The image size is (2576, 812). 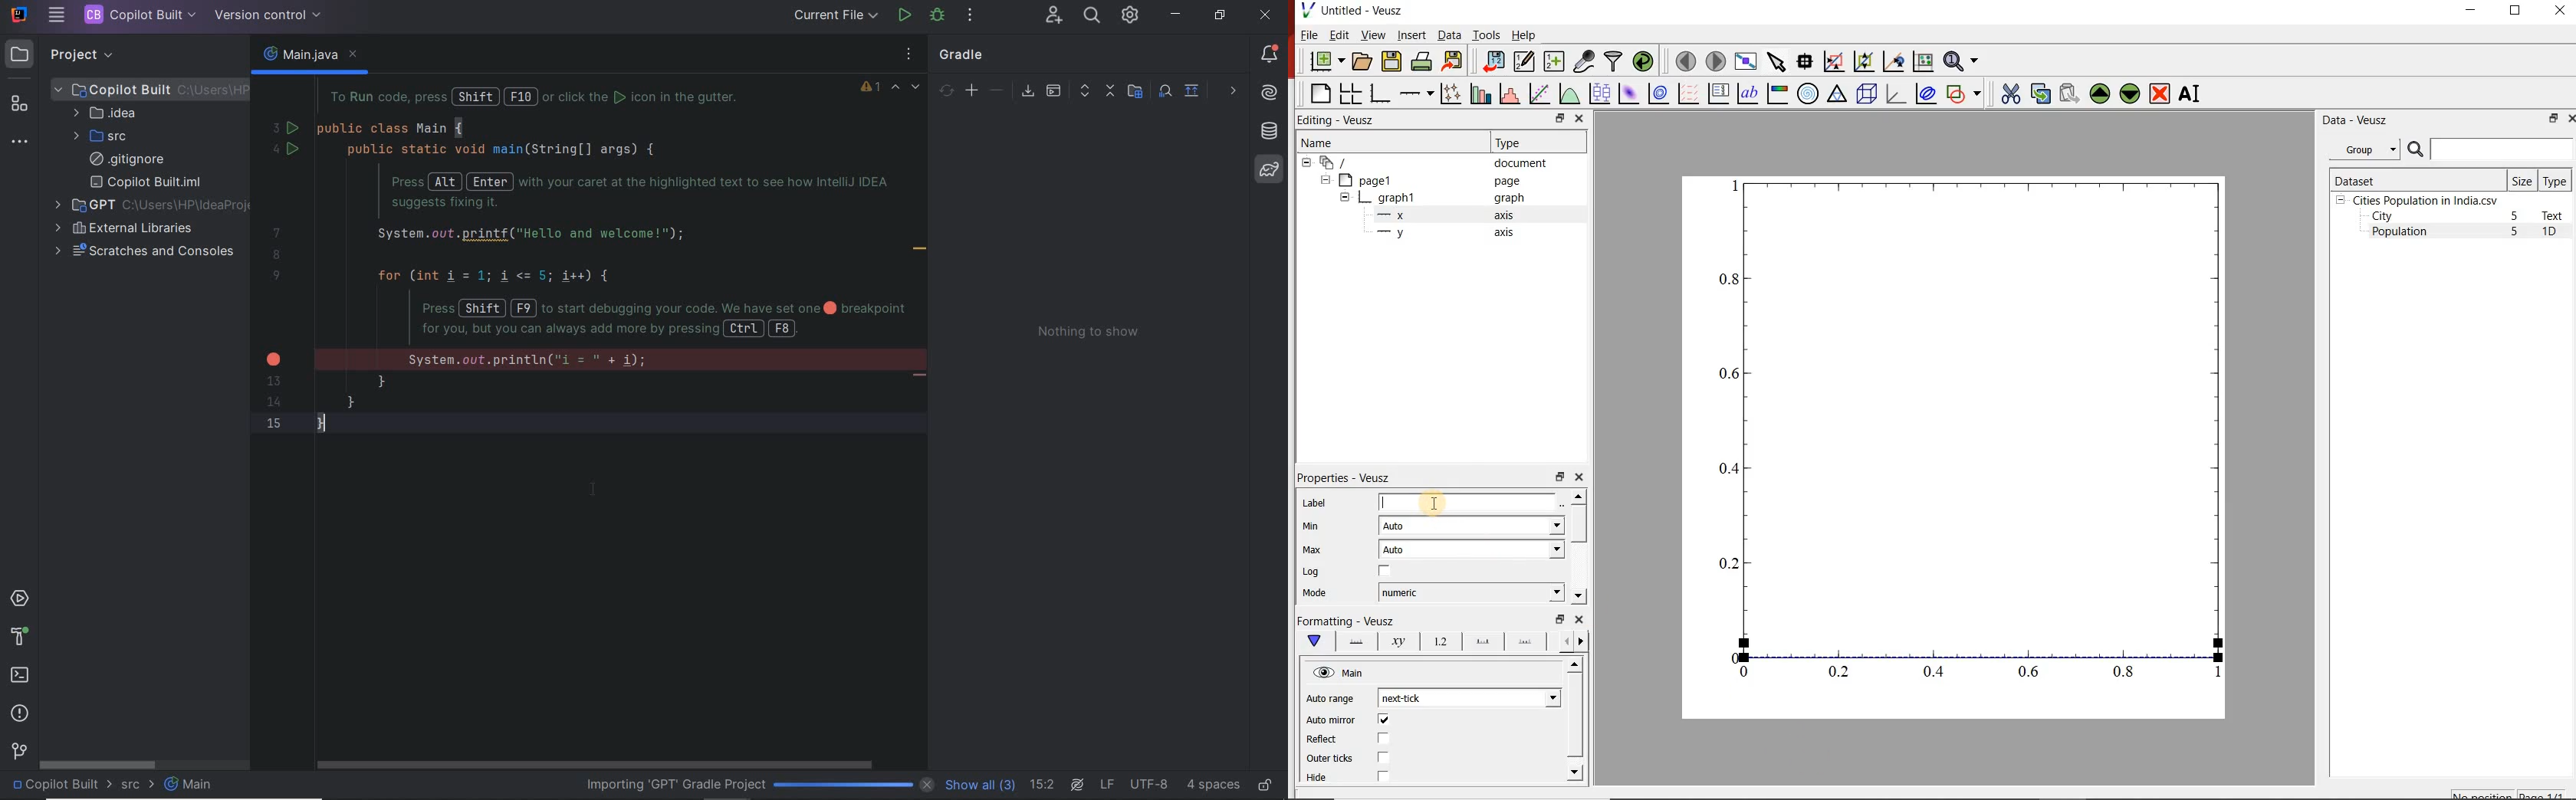 What do you see at coordinates (21, 713) in the screenshot?
I see `problems` at bounding box center [21, 713].